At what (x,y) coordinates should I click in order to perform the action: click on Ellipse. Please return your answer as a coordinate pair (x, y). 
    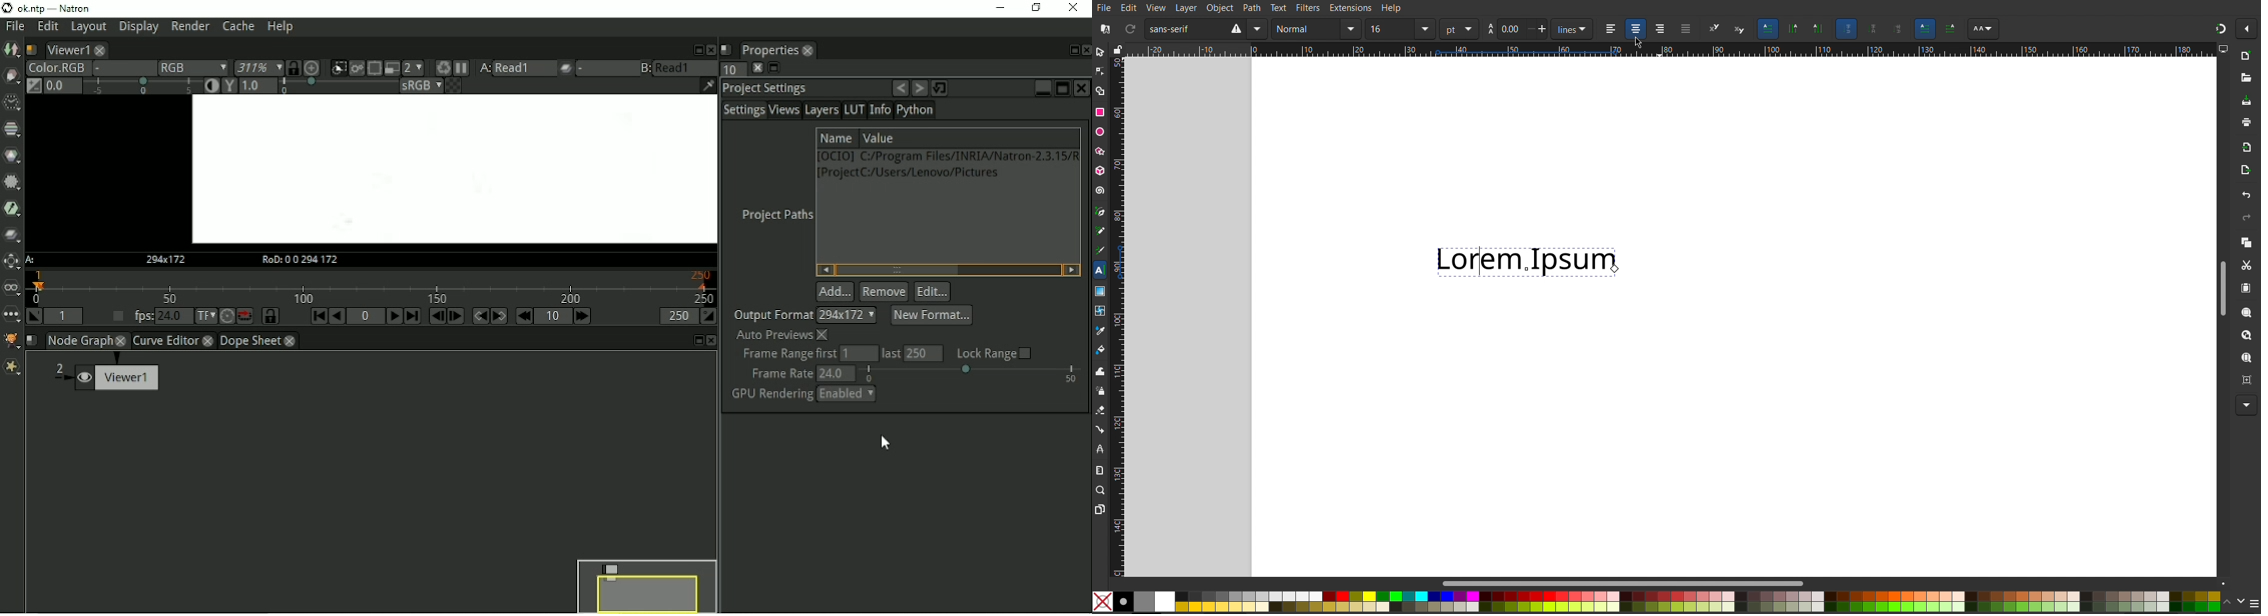
    Looking at the image, I should click on (1101, 133).